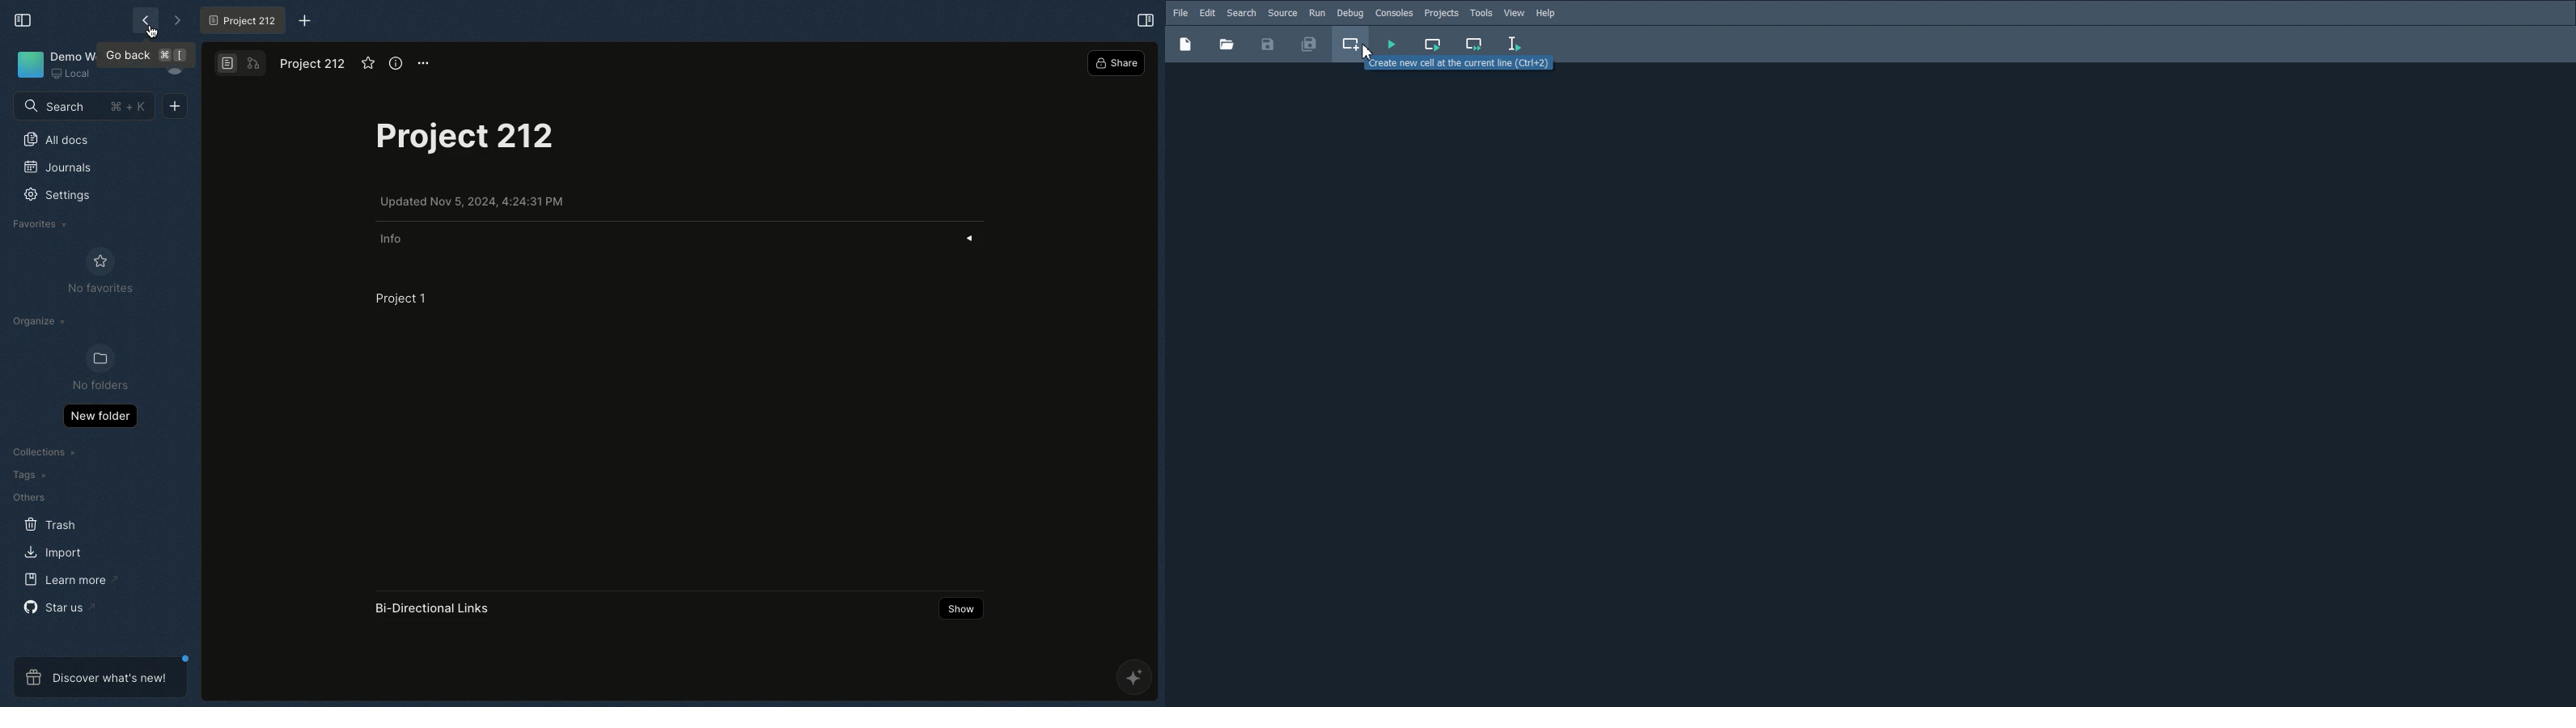  Describe the element at coordinates (400, 298) in the screenshot. I see `Project 1` at that location.